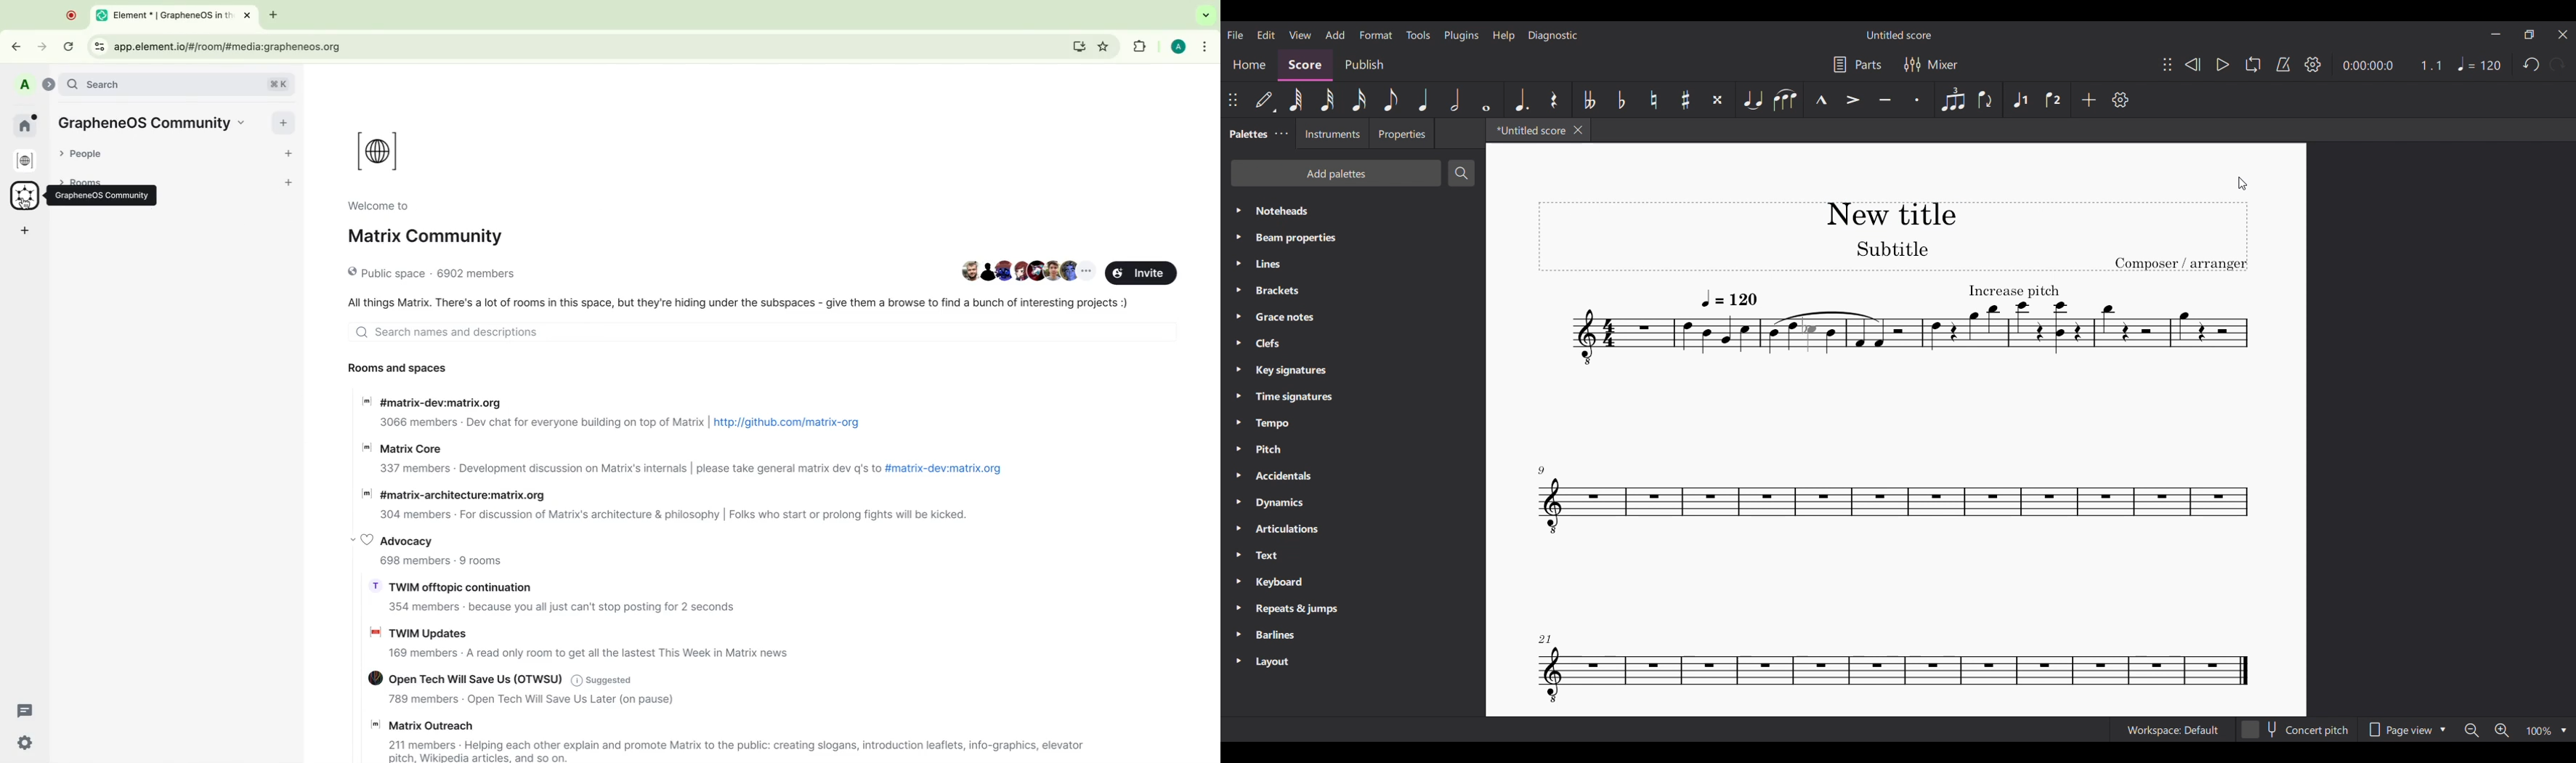 Image resolution: width=2576 pixels, height=784 pixels. Describe the element at coordinates (98, 47) in the screenshot. I see `view site information` at that location.